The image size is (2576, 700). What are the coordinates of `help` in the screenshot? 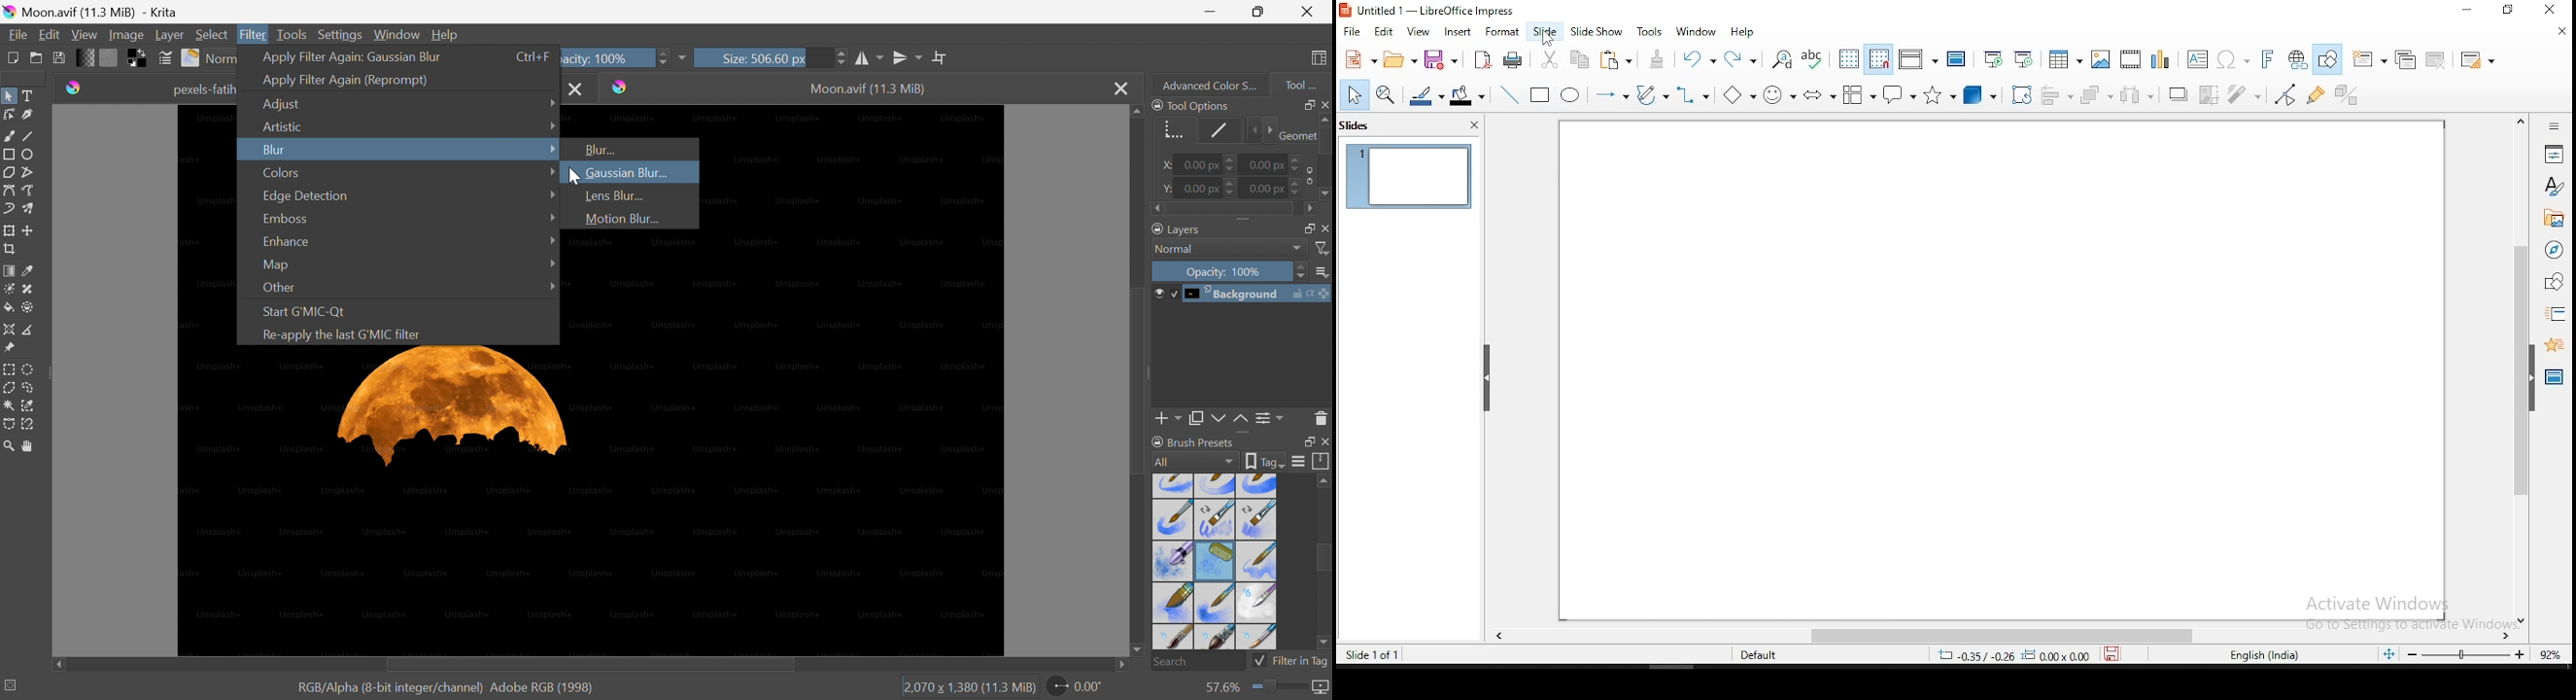 It's located at (1744, 35).